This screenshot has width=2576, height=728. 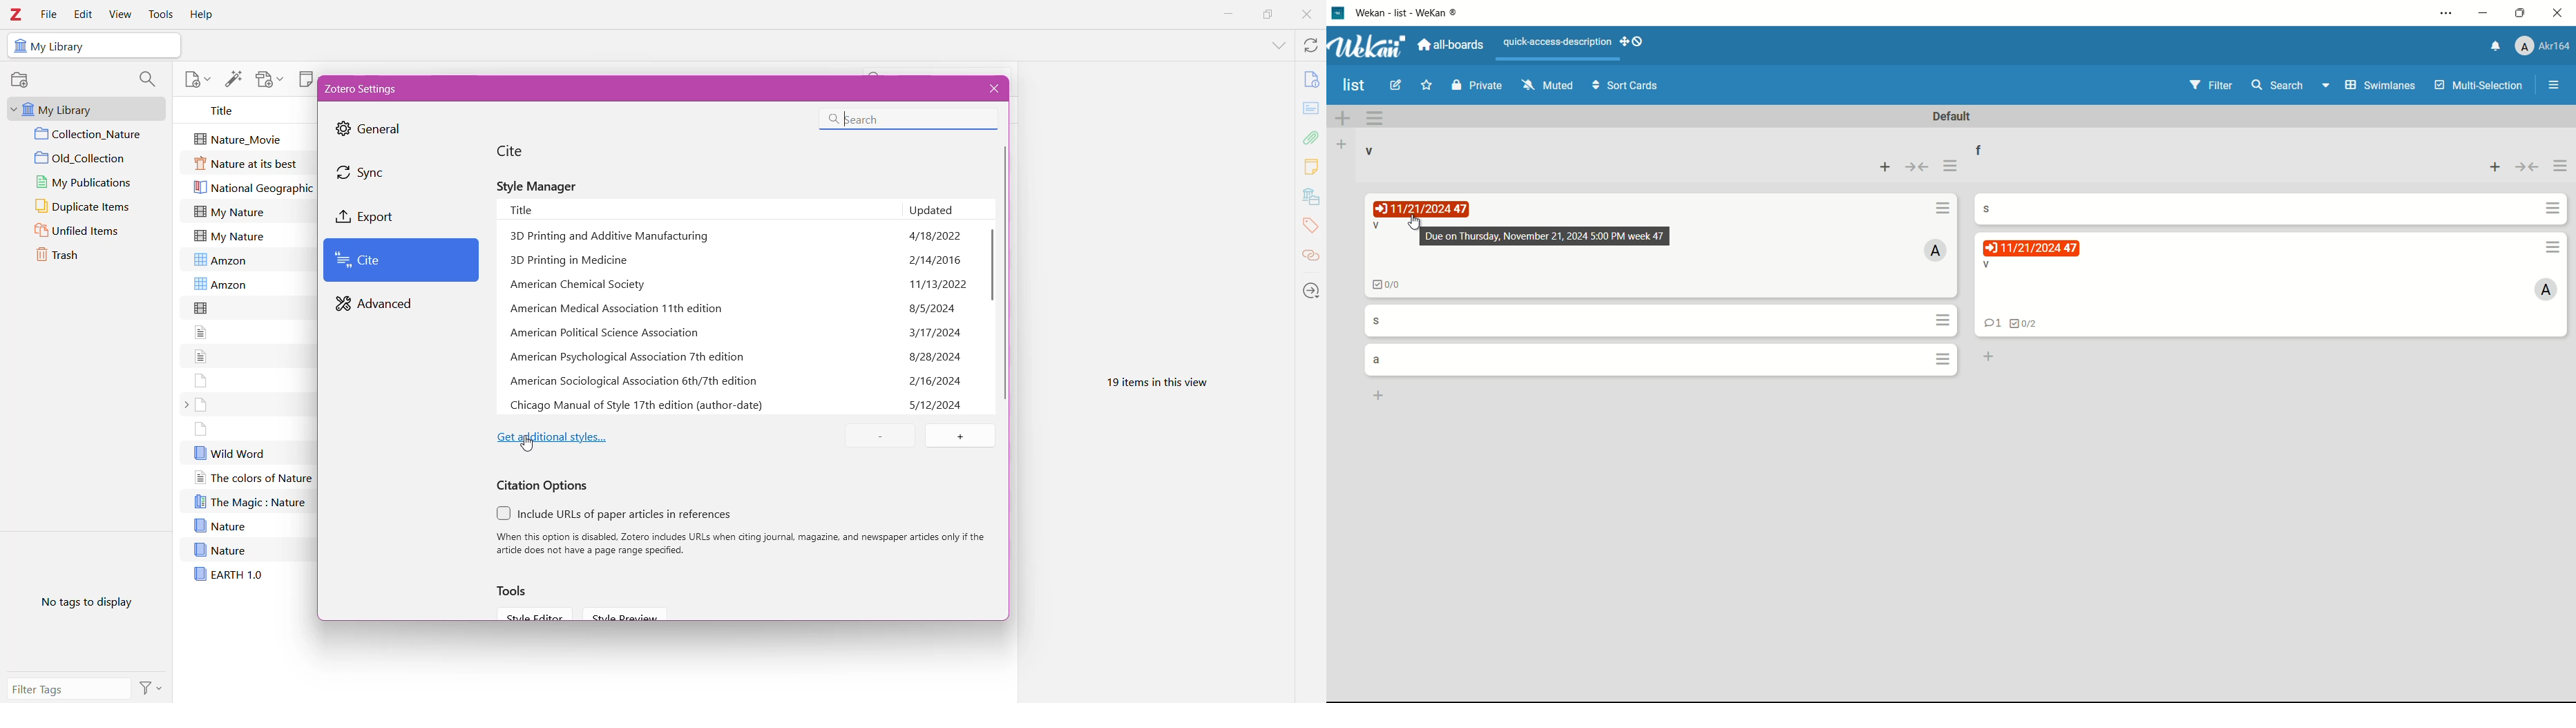 What do you see at coordinates (1230, 15) in the screenshot?
I see `Minimize` at bounding box center [1230, 15].